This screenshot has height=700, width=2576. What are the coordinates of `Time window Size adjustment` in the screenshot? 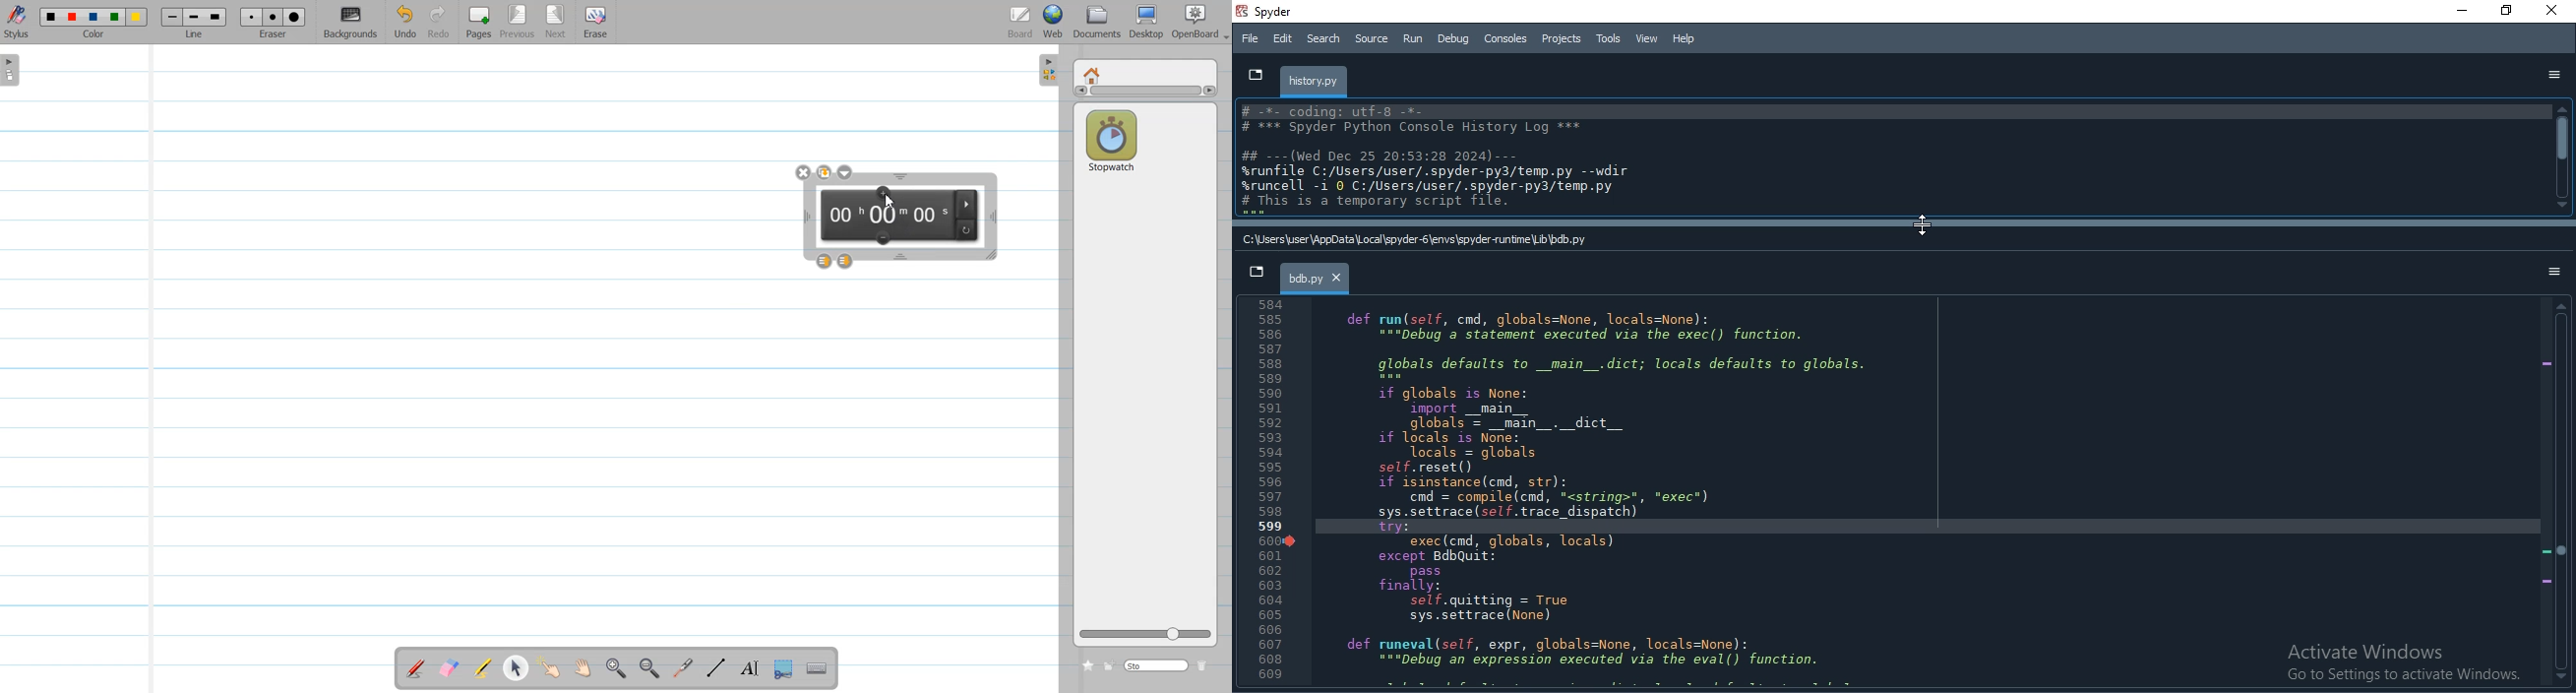 It's located at (993, 256).